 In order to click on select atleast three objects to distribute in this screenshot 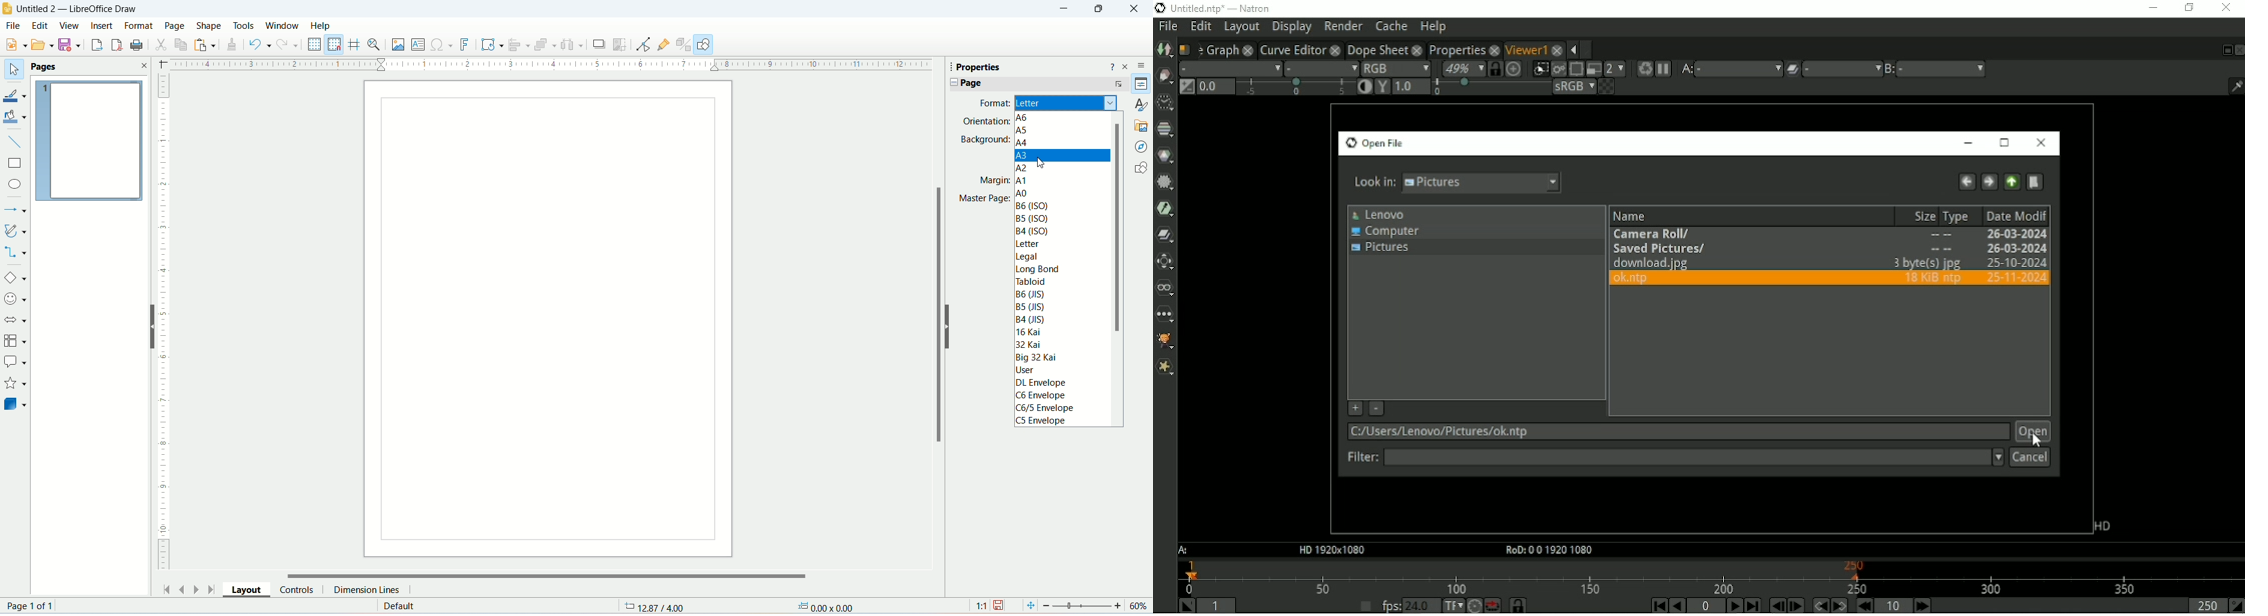, I will do `click(573, 46)`.